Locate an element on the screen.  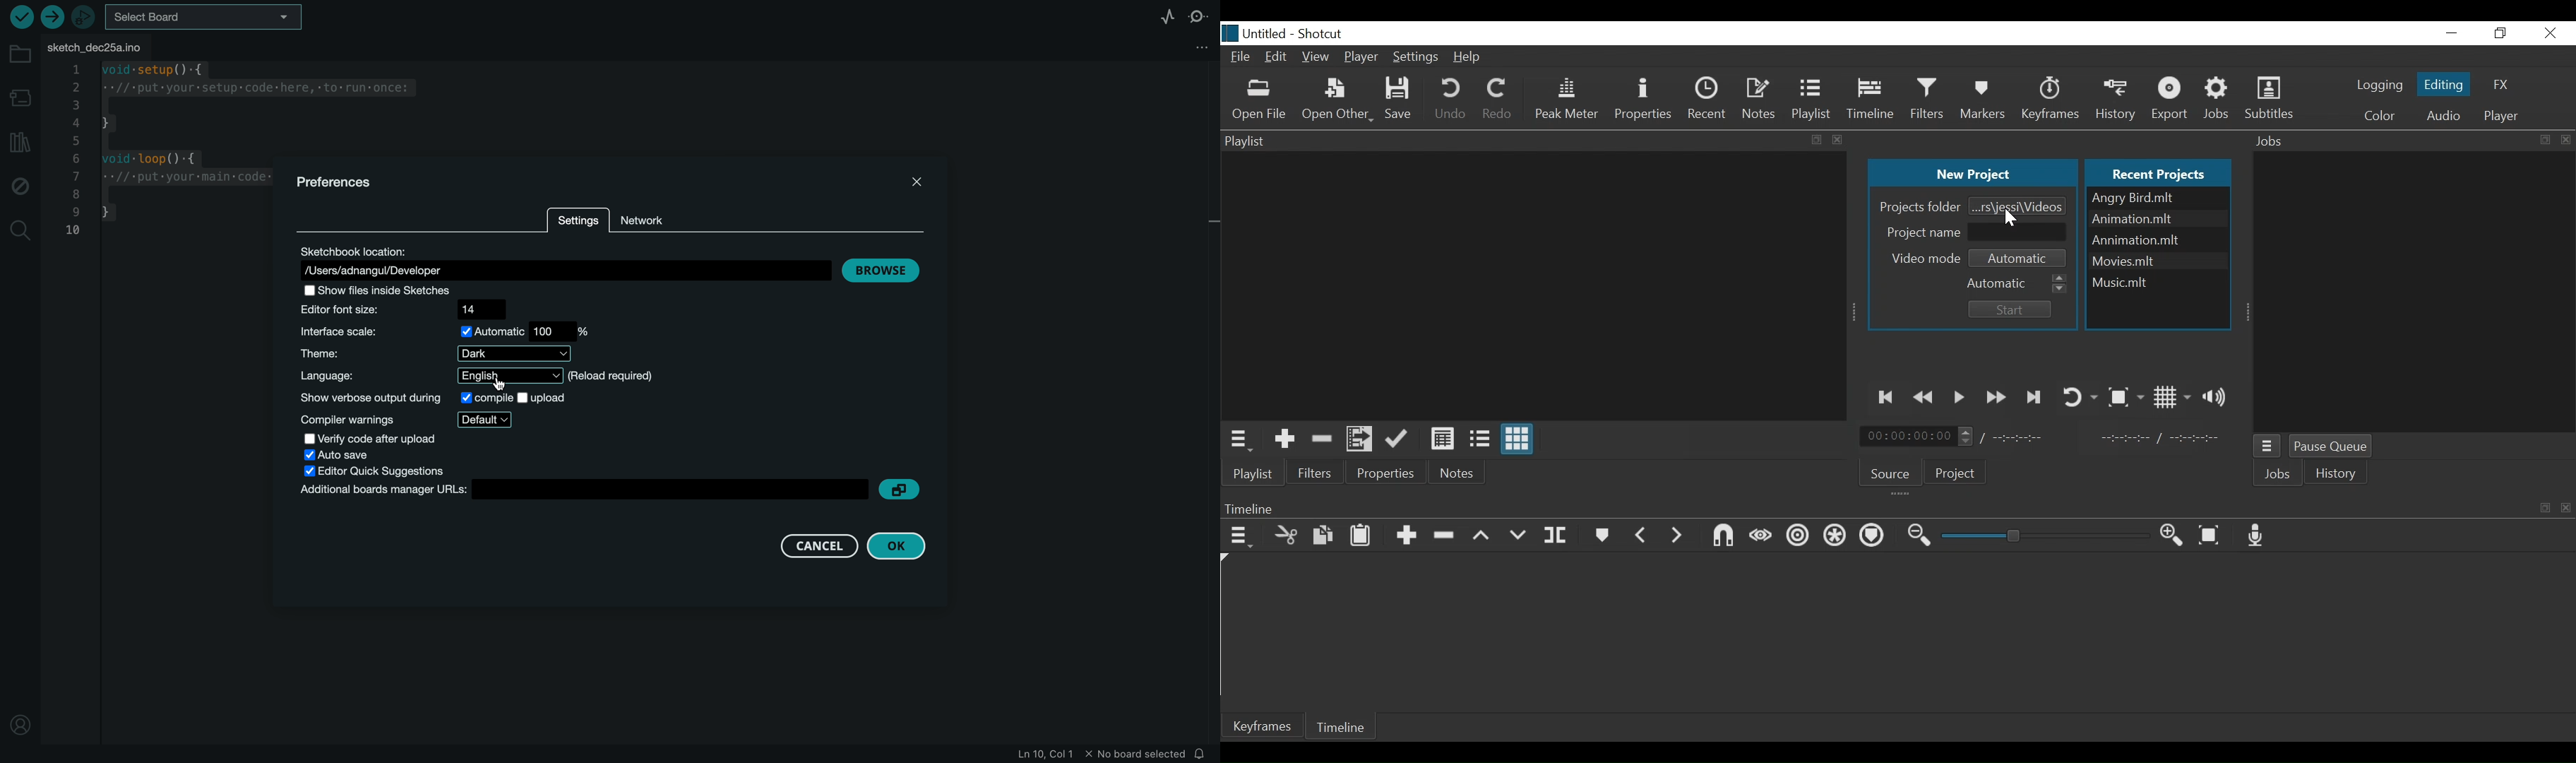
Copy is located at coordinates (1324, 536).